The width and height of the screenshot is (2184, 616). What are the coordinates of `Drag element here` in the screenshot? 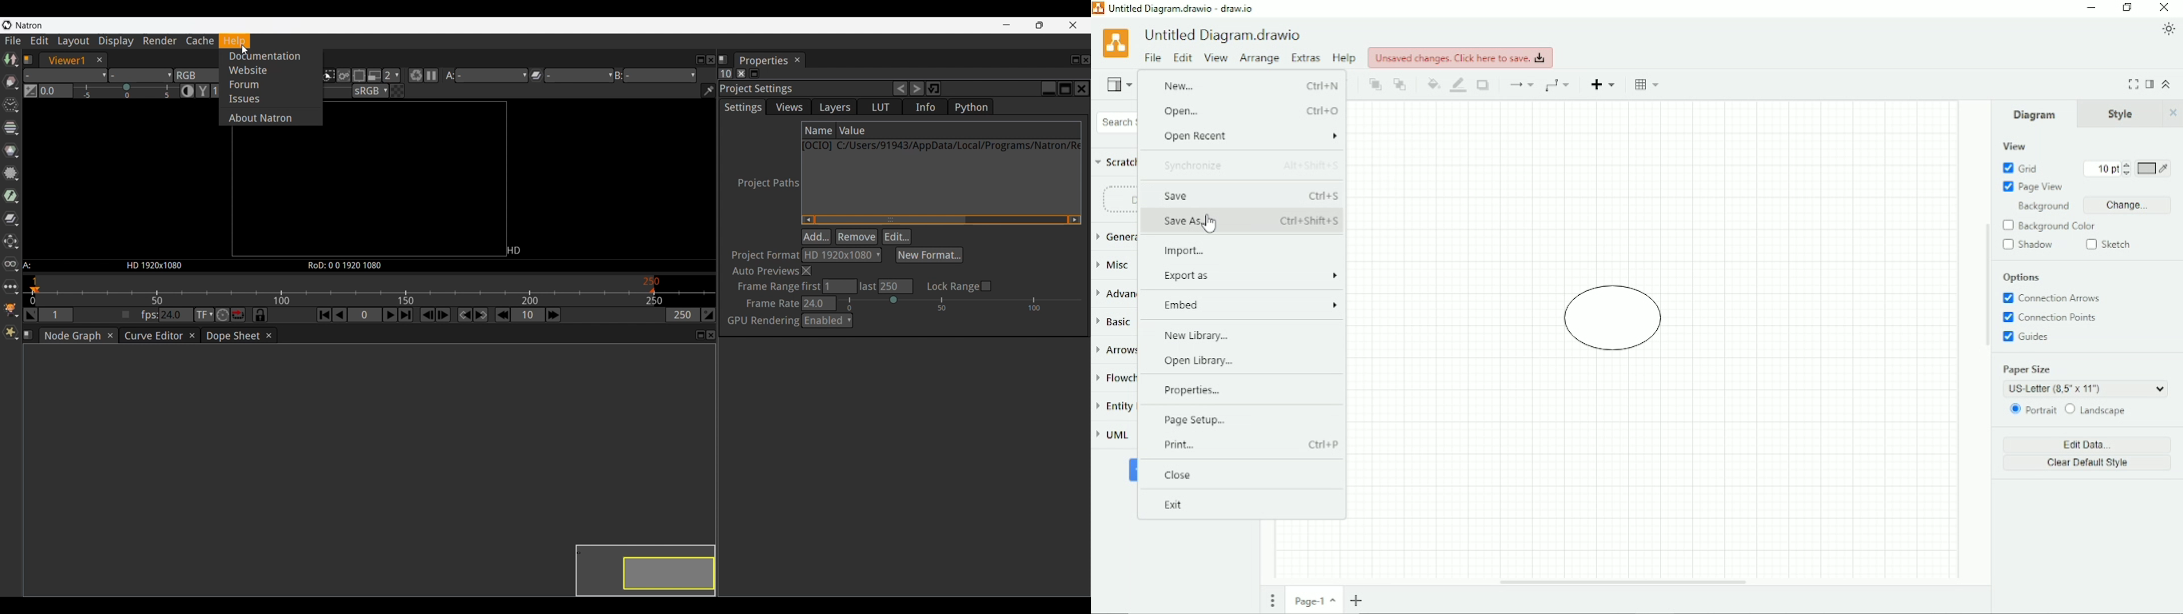 It's located at (1117, 198).